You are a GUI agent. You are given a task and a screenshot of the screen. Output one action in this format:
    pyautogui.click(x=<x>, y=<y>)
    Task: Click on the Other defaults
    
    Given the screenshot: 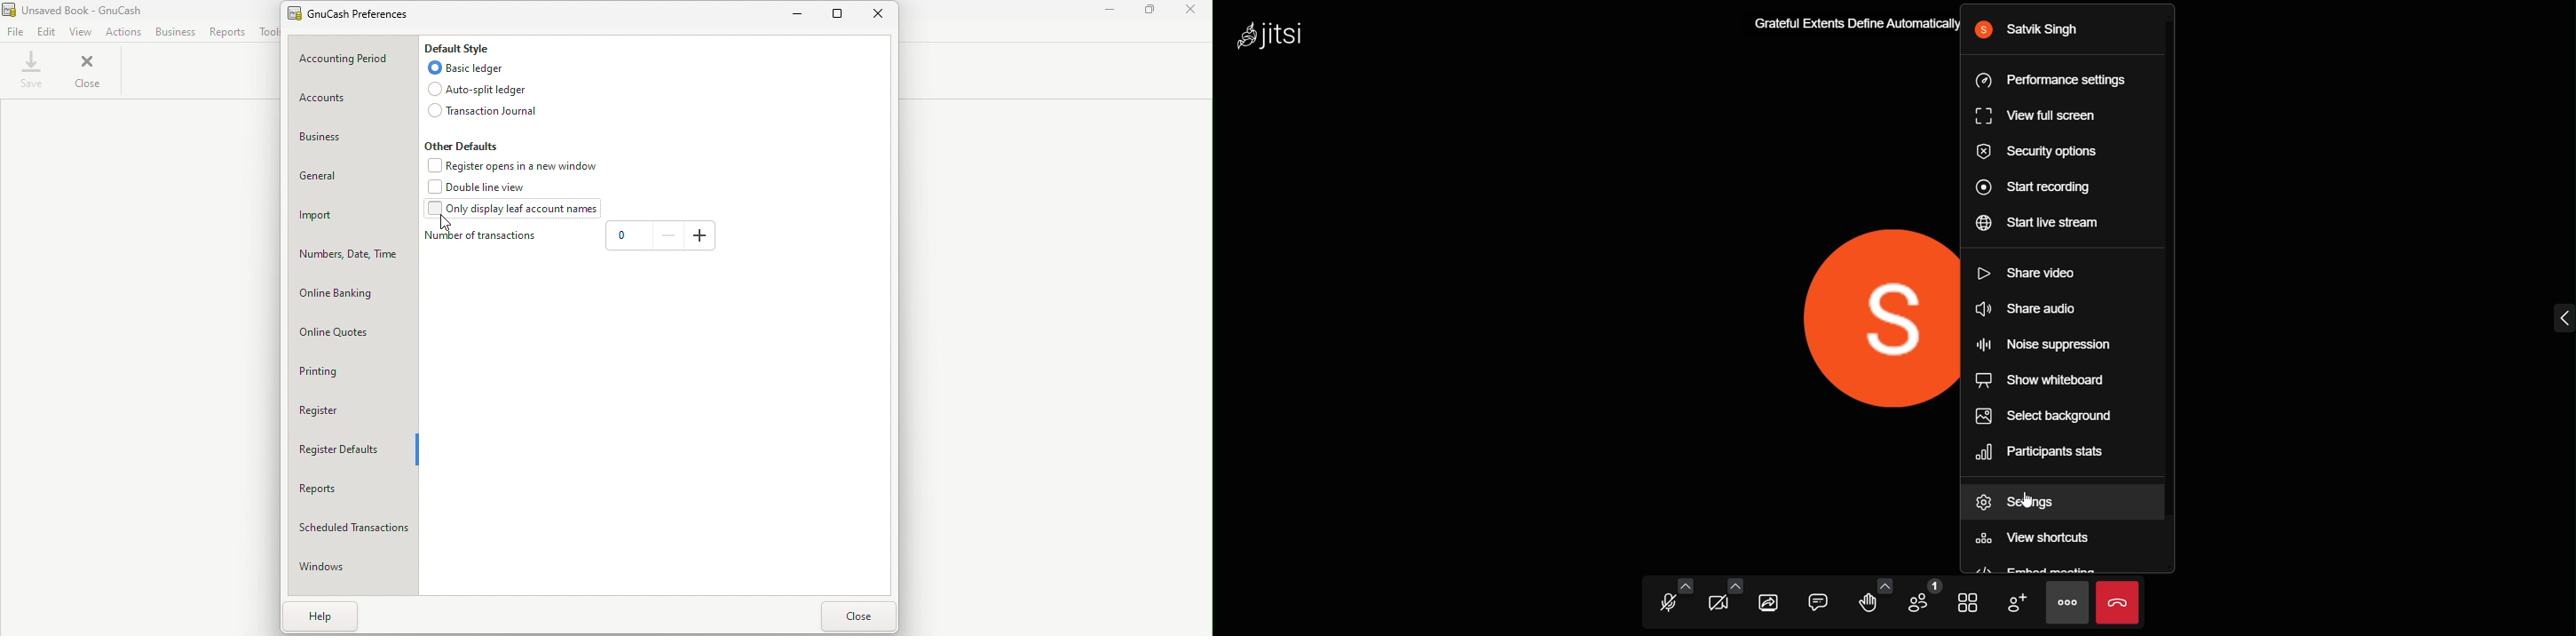 What is the action you would take?
    pyautogui.click(x=464, y=146)
    